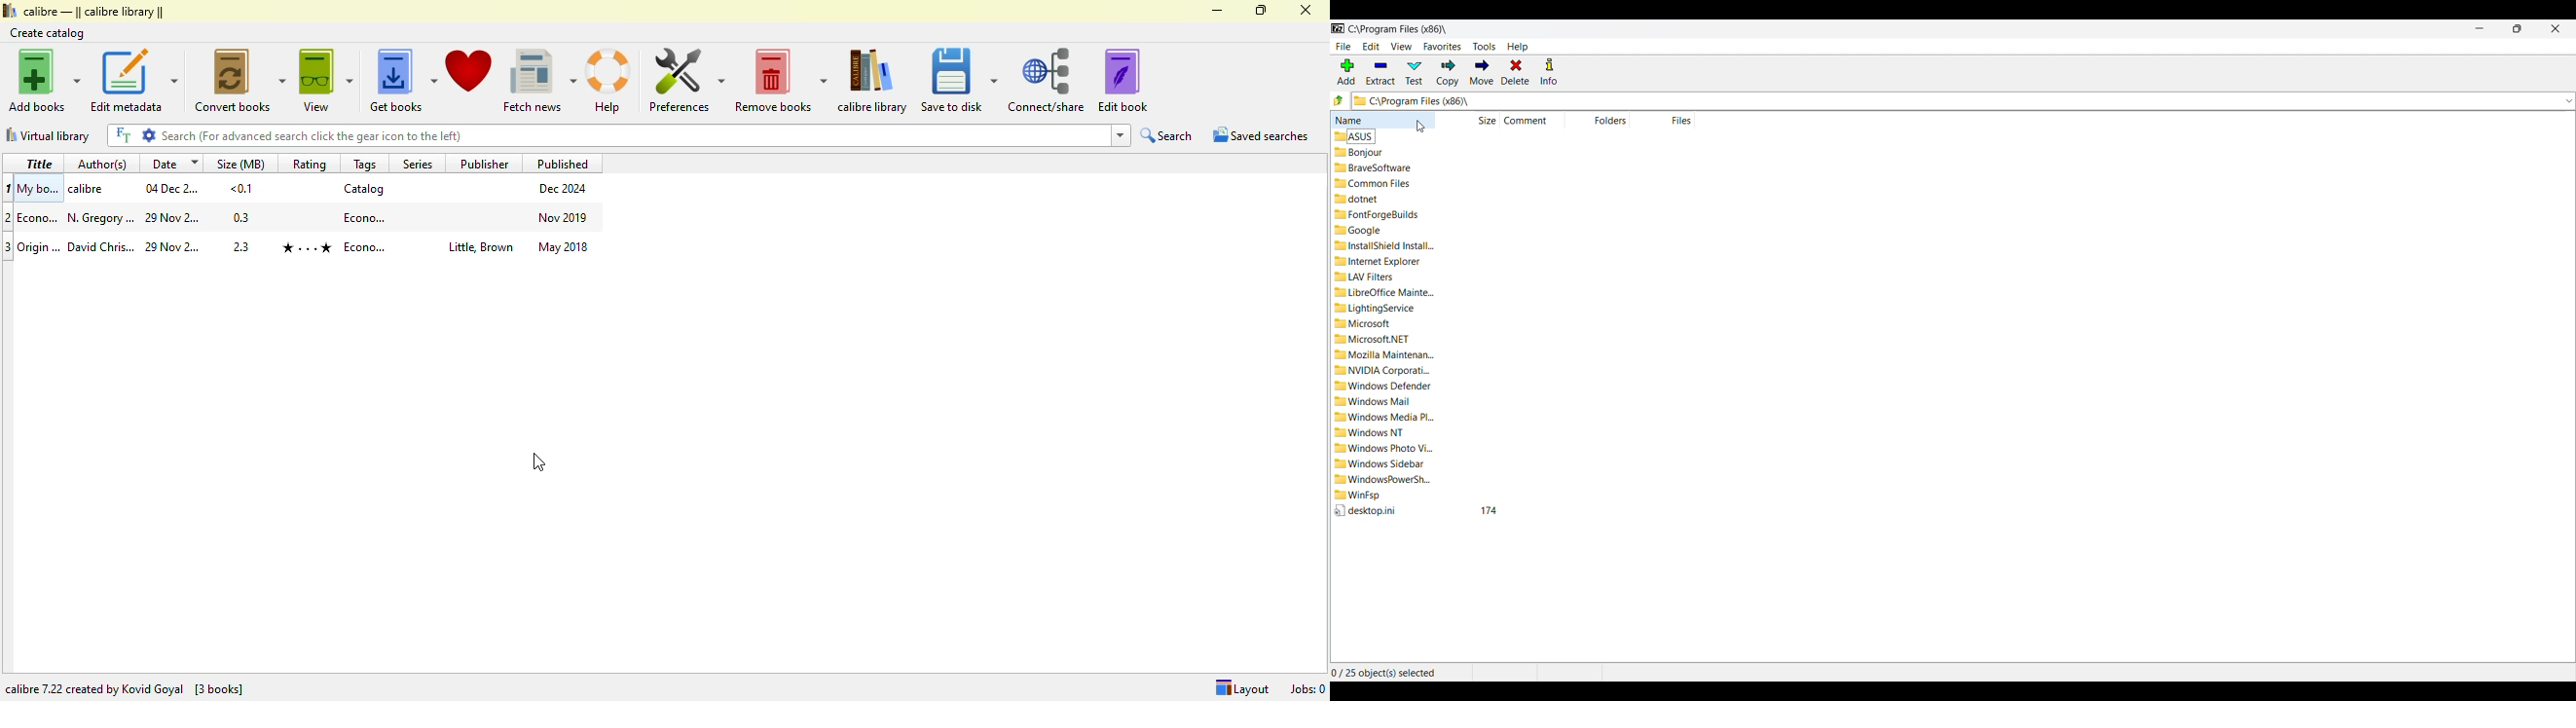 This screenshot has height=728, width=2576. I want to click on <0.1, so click(241, 186).